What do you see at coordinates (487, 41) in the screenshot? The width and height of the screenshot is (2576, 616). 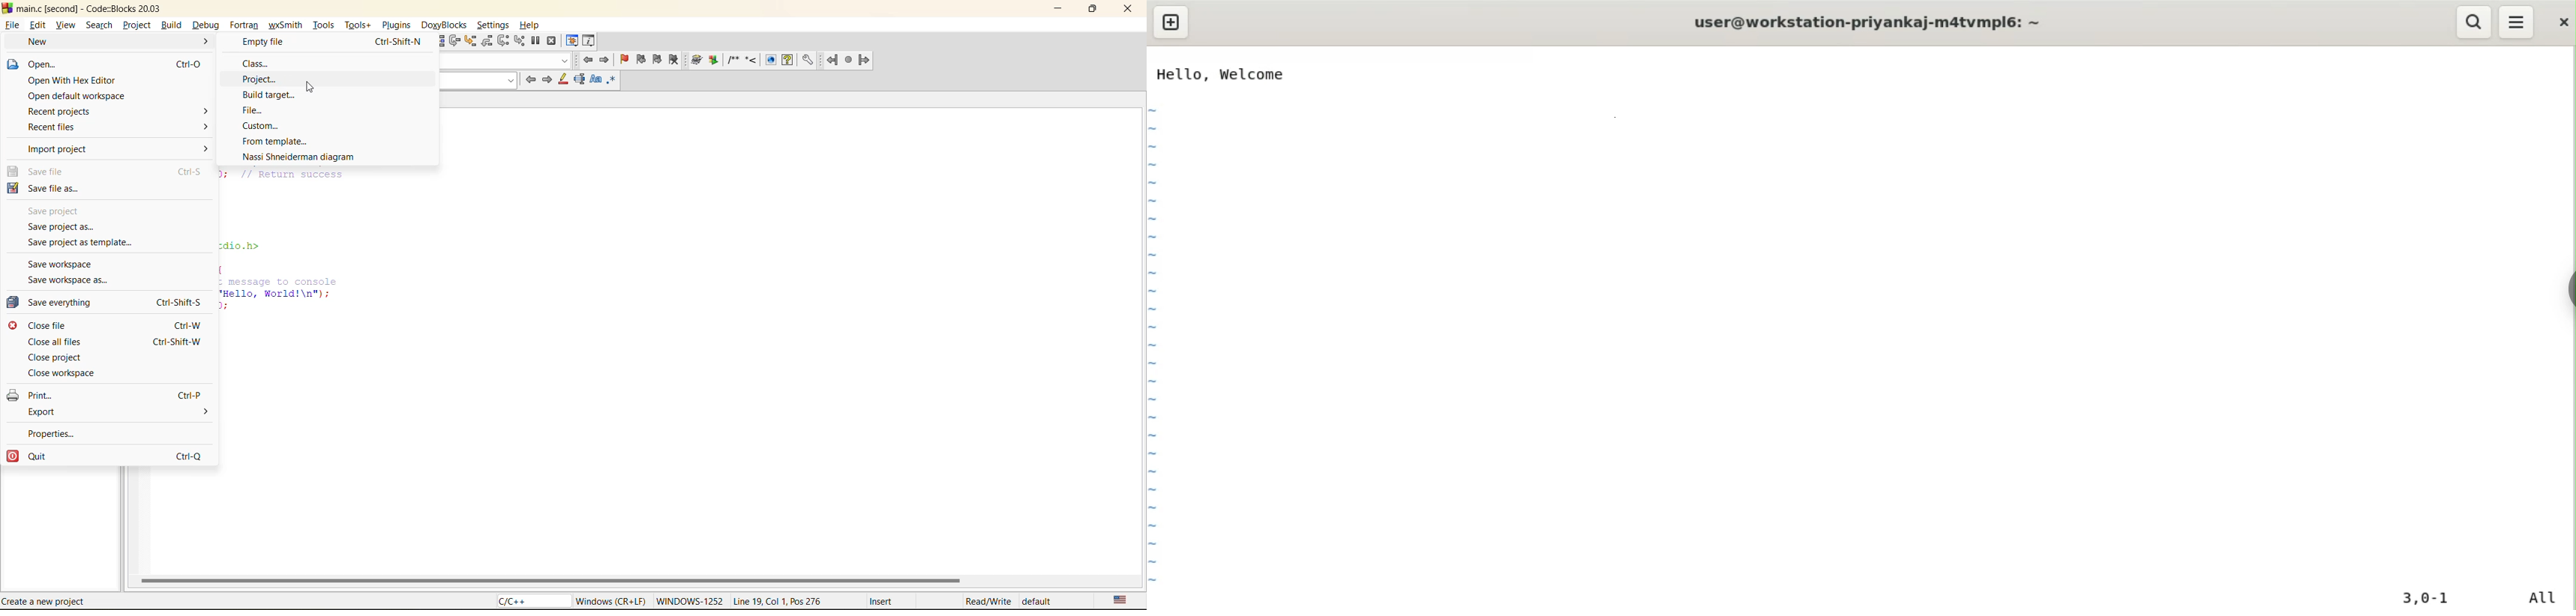 I see `step out` at bounding box center [487, 41].